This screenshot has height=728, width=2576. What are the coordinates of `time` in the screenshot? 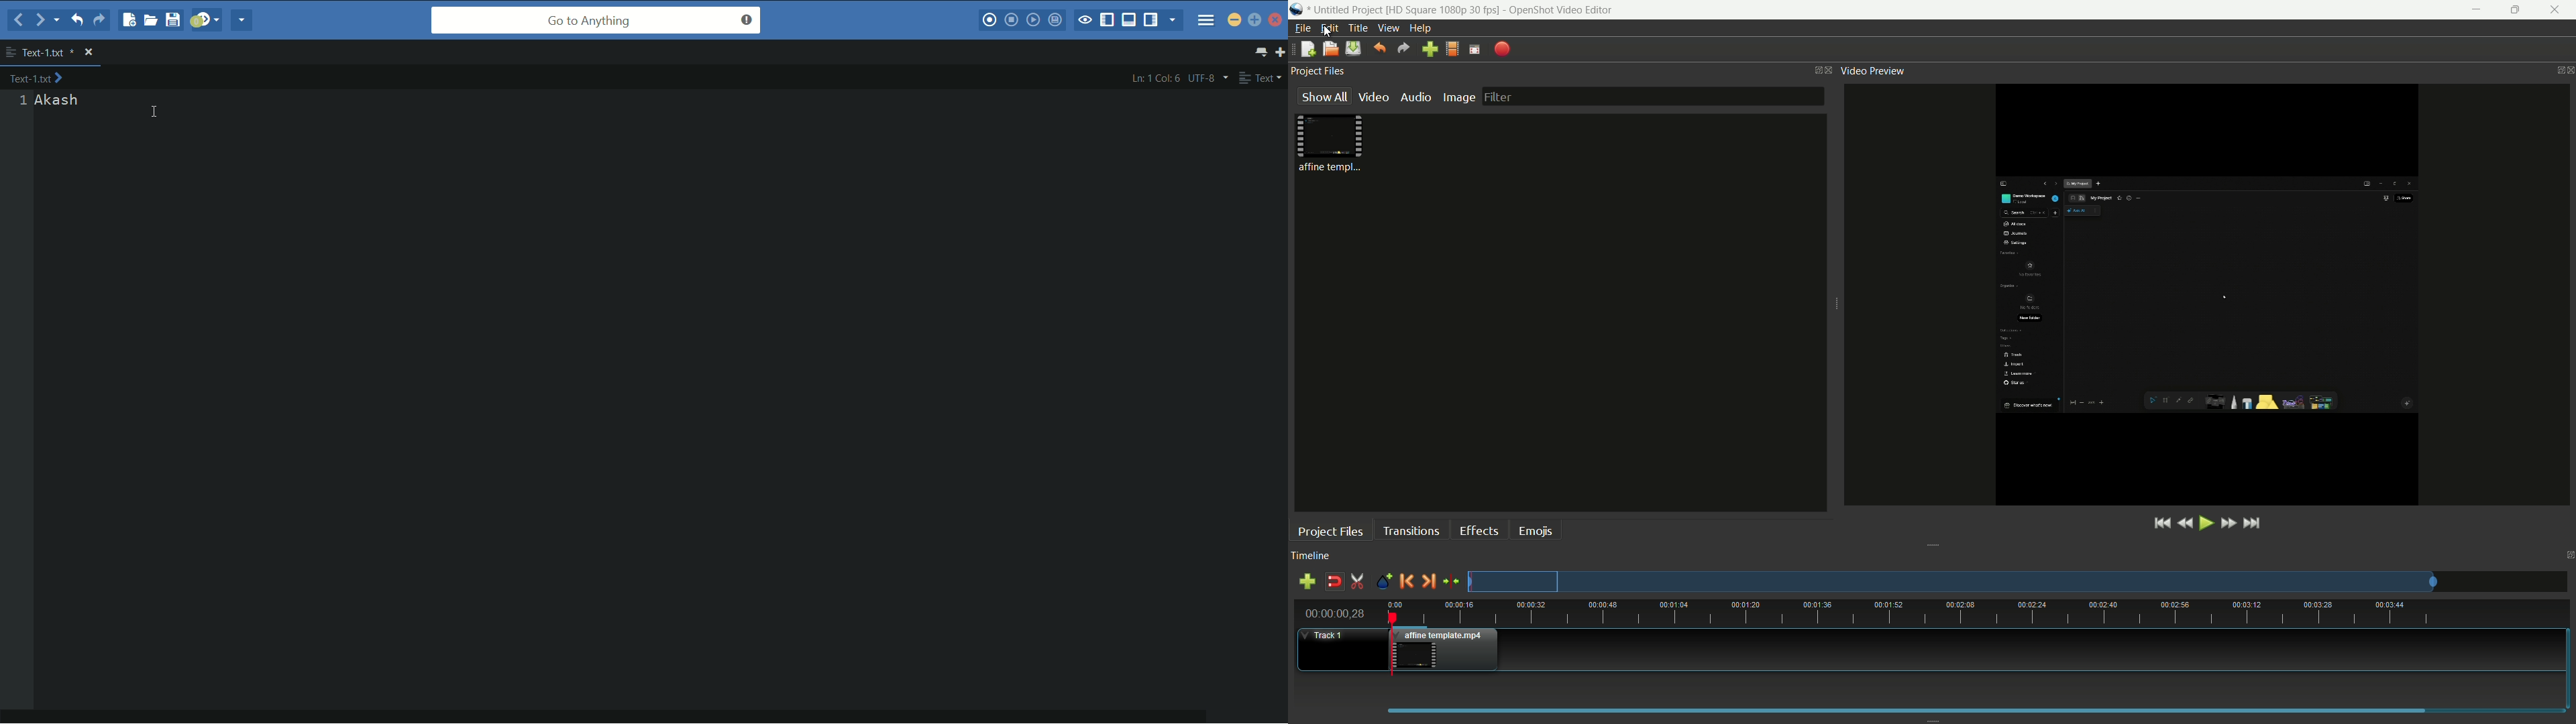 It's located at (1978, 613).